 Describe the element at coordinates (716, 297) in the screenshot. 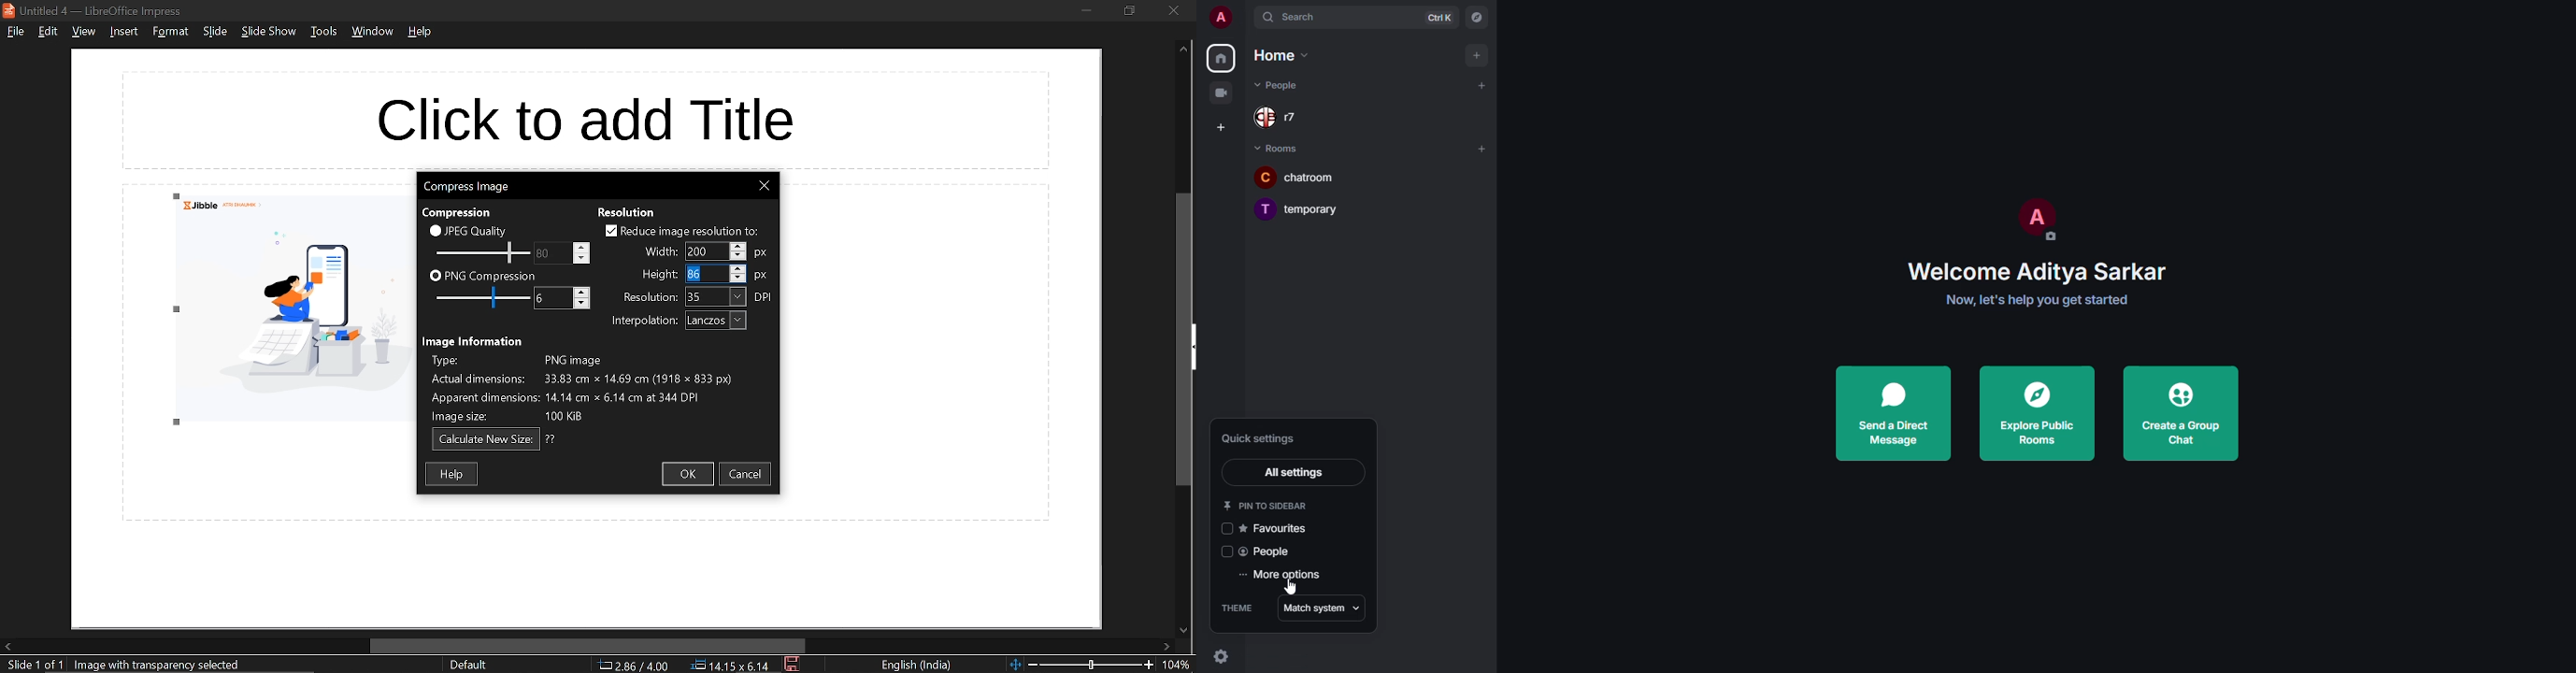

I see `resolution` at that location.